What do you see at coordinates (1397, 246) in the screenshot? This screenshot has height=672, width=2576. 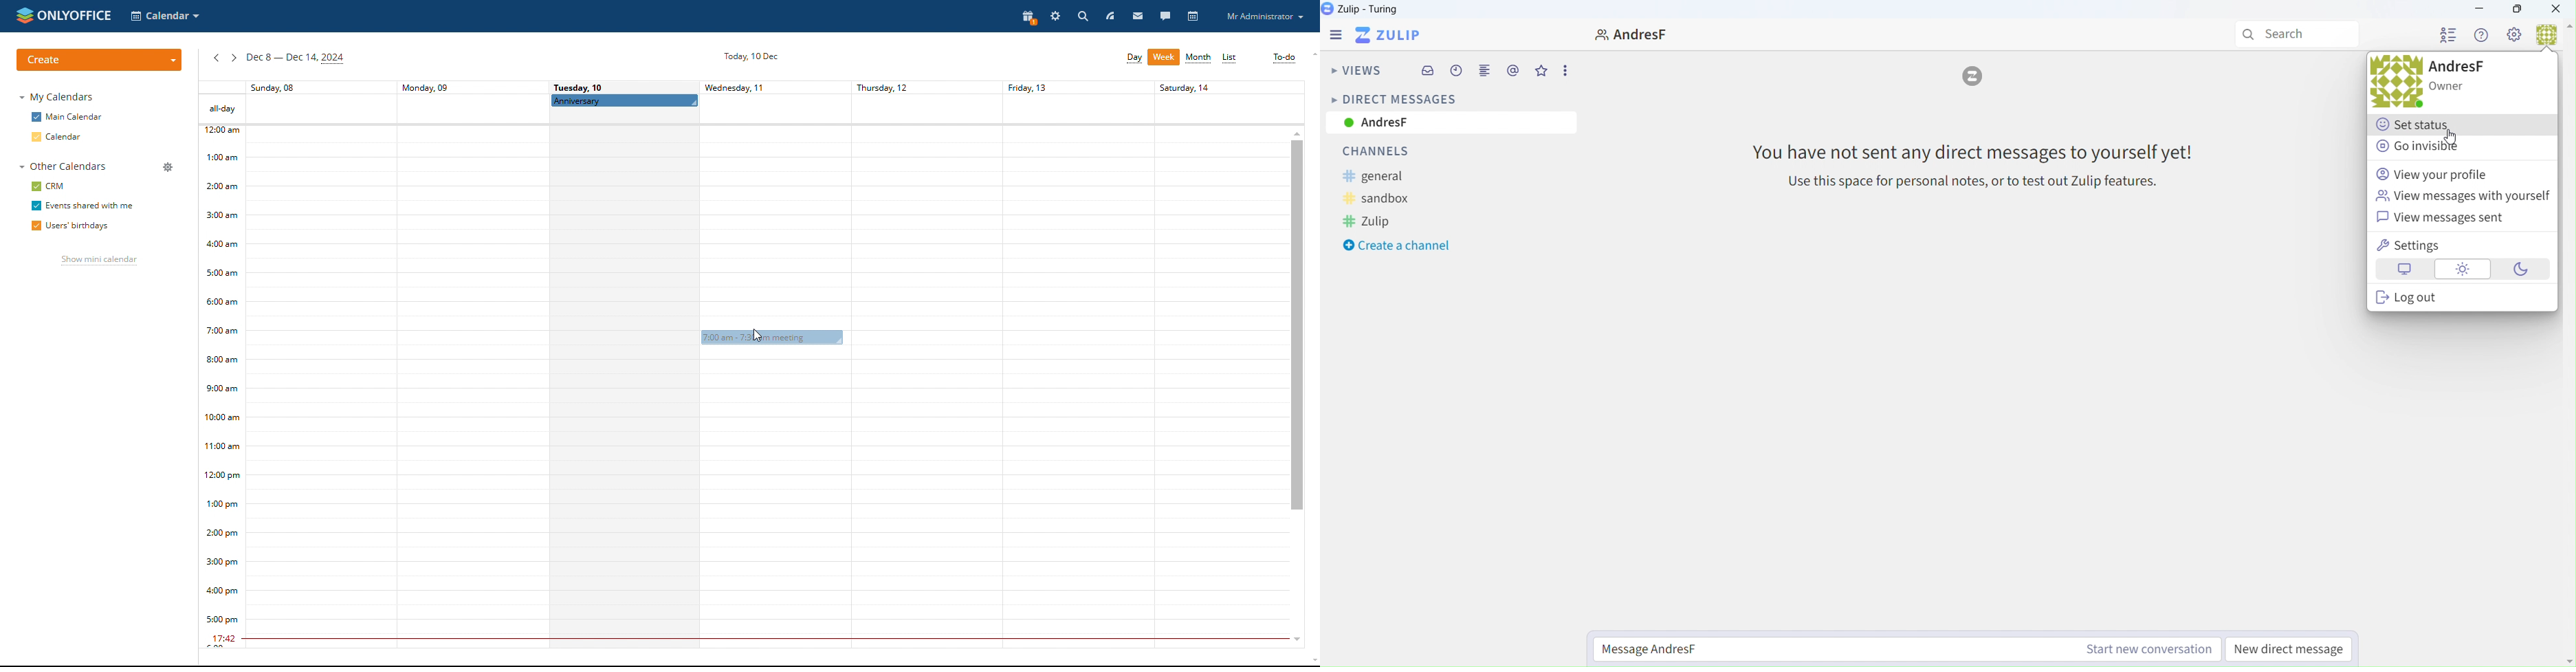 I see `Create a Channel` at bounding box center [1397, 246].